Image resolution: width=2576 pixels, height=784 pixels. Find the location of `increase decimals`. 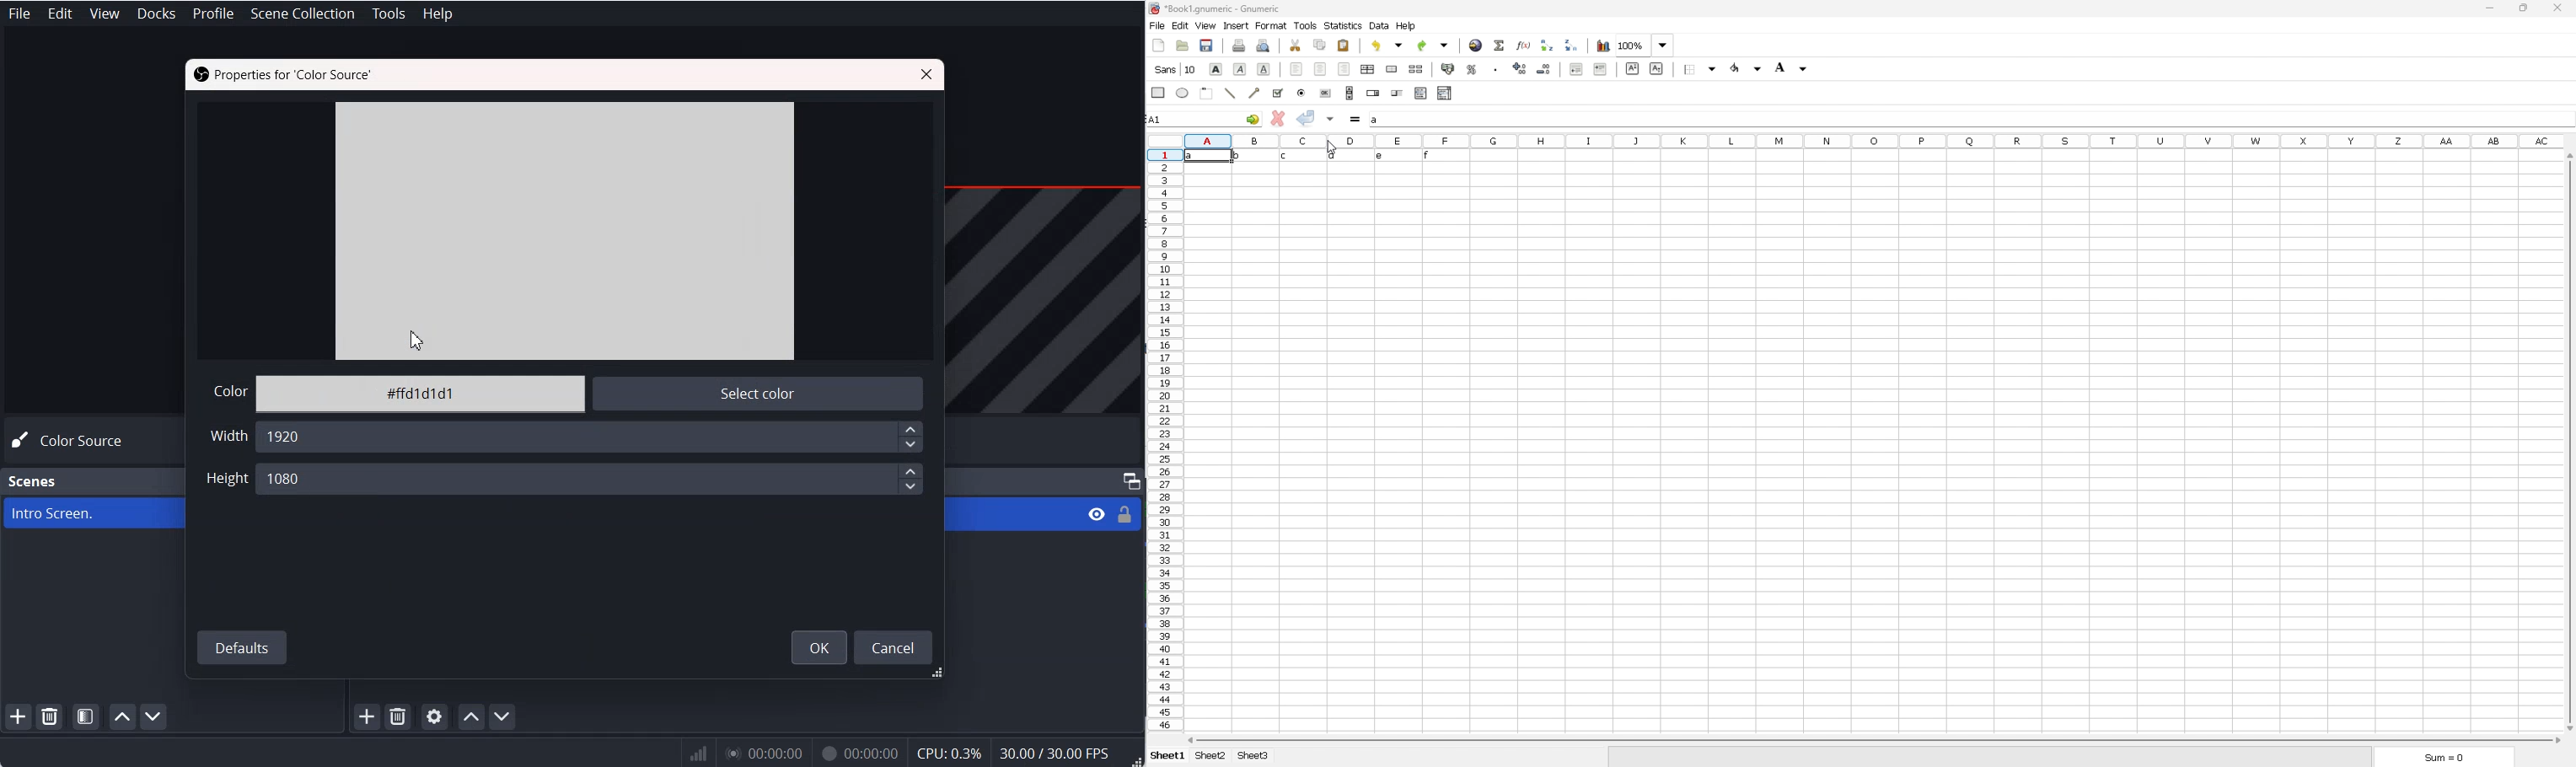

increase decimals is located at coordinates (1521, 69).